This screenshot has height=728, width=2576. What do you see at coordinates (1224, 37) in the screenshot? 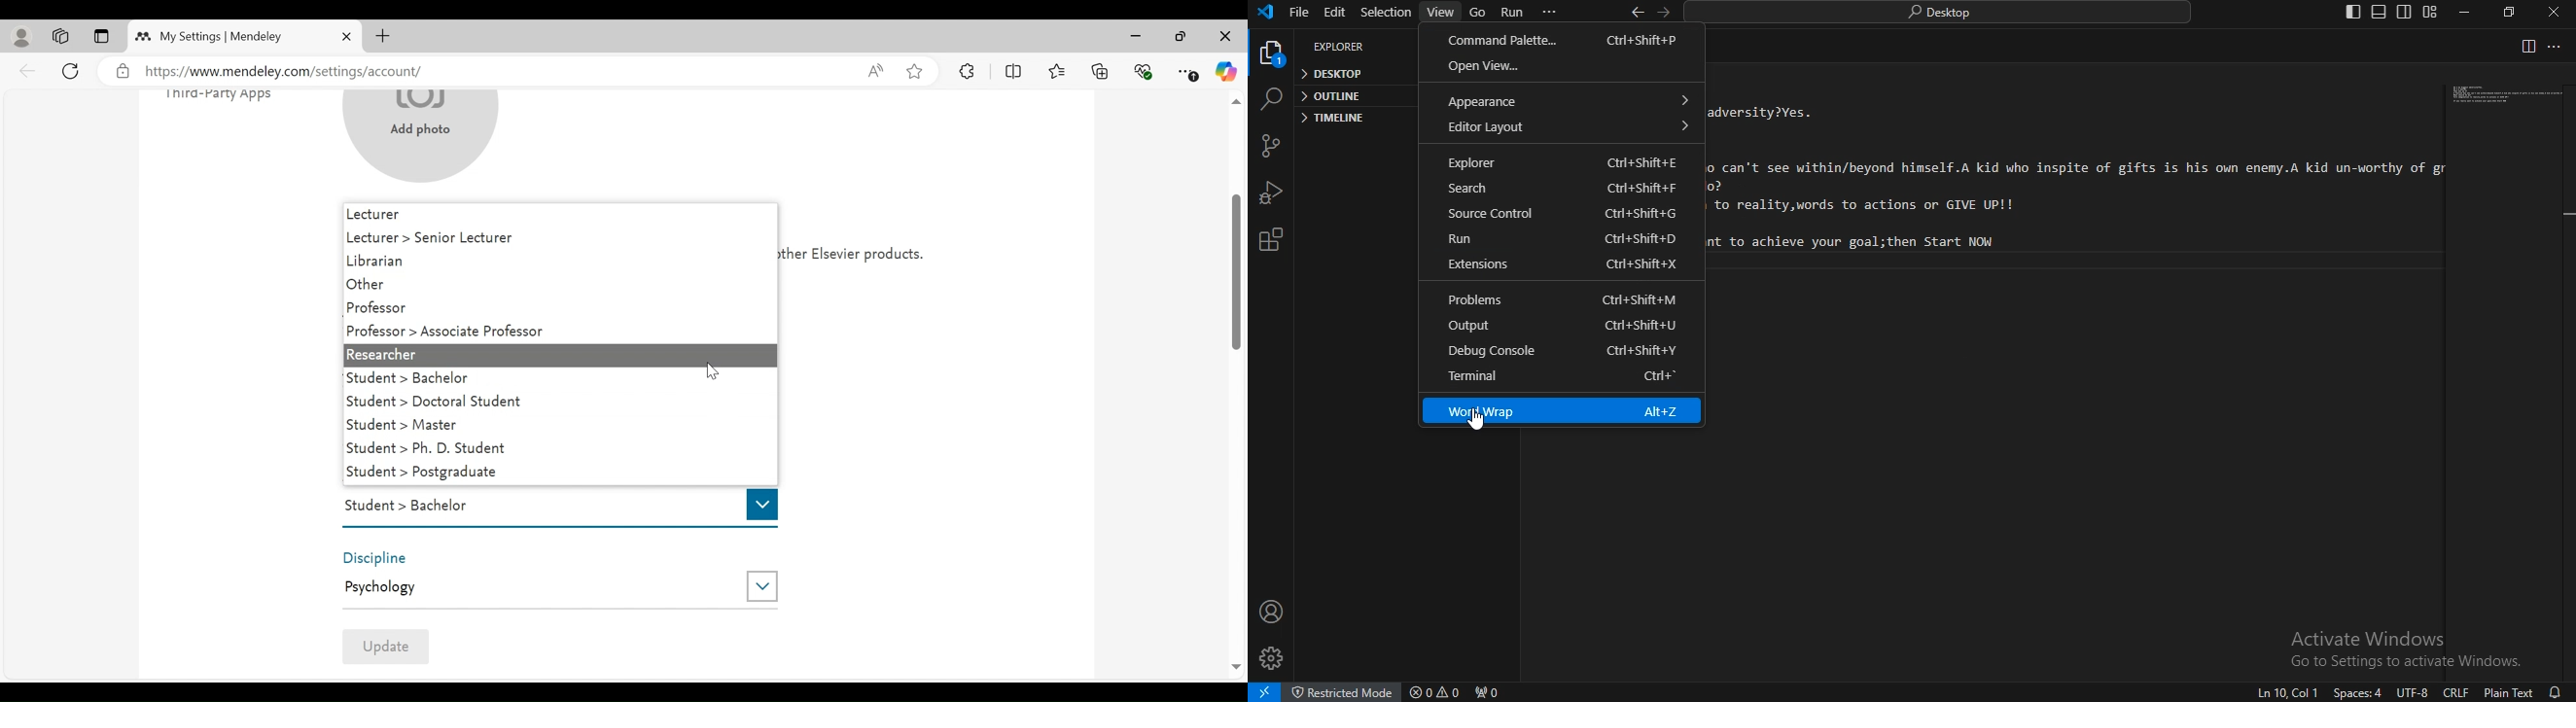
I see `Close` at bounding box center [1224, 37].